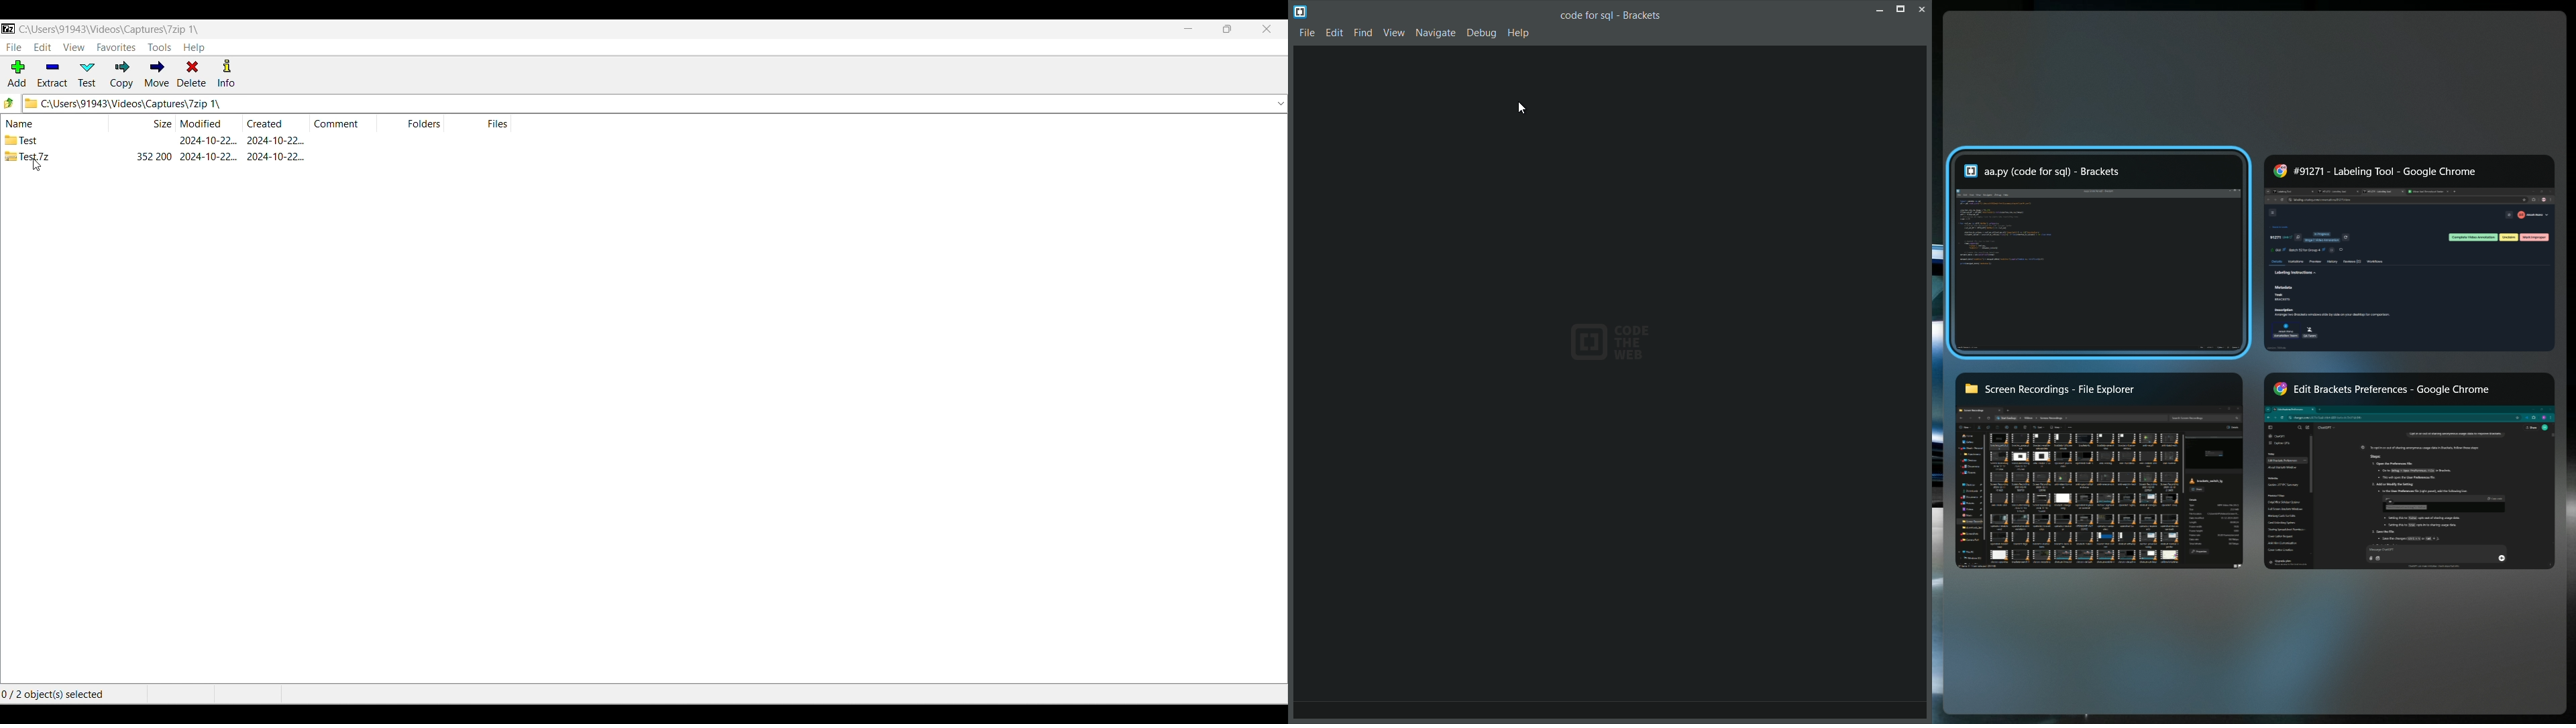  Describe the element at coordinates (342, 122) in the screenshot. I see `Comment column` at that location.